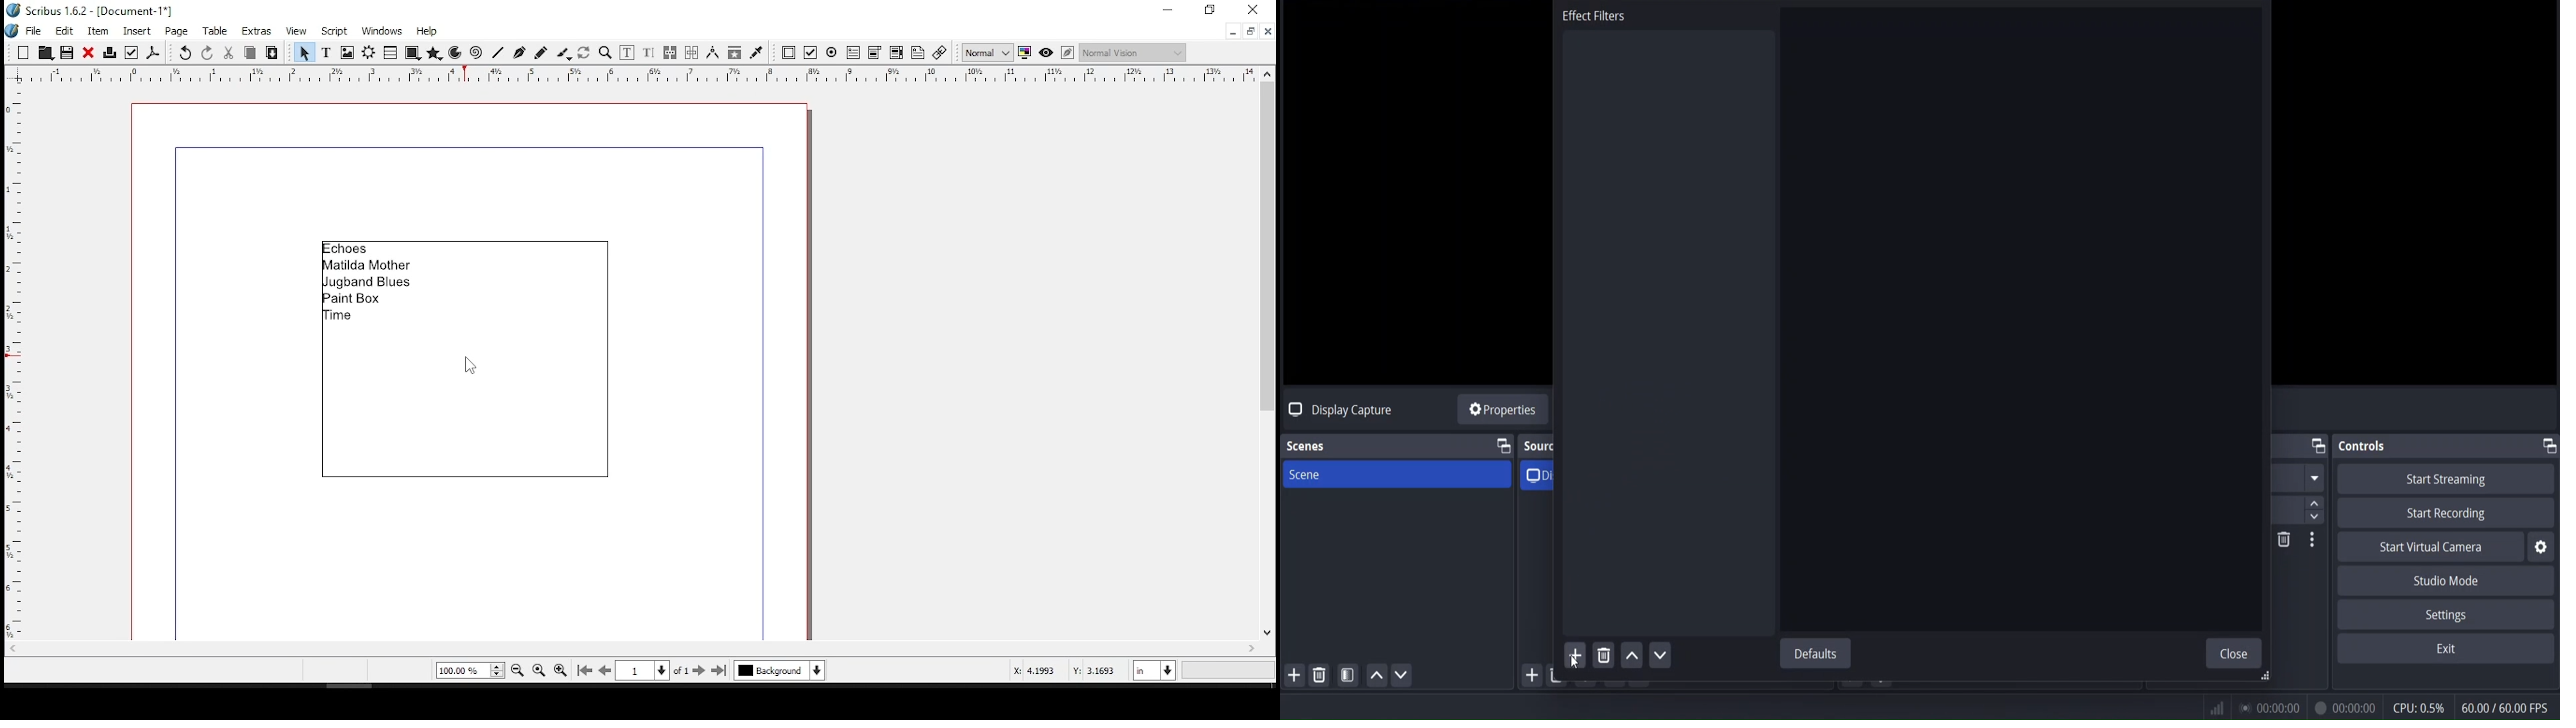 Image resolution: width=2576 pixels, height=728 pixels. What do you see at coordinates (1503, 447) in the screenshot?
I see `change tab layout` at bounding box center [1503, 447].